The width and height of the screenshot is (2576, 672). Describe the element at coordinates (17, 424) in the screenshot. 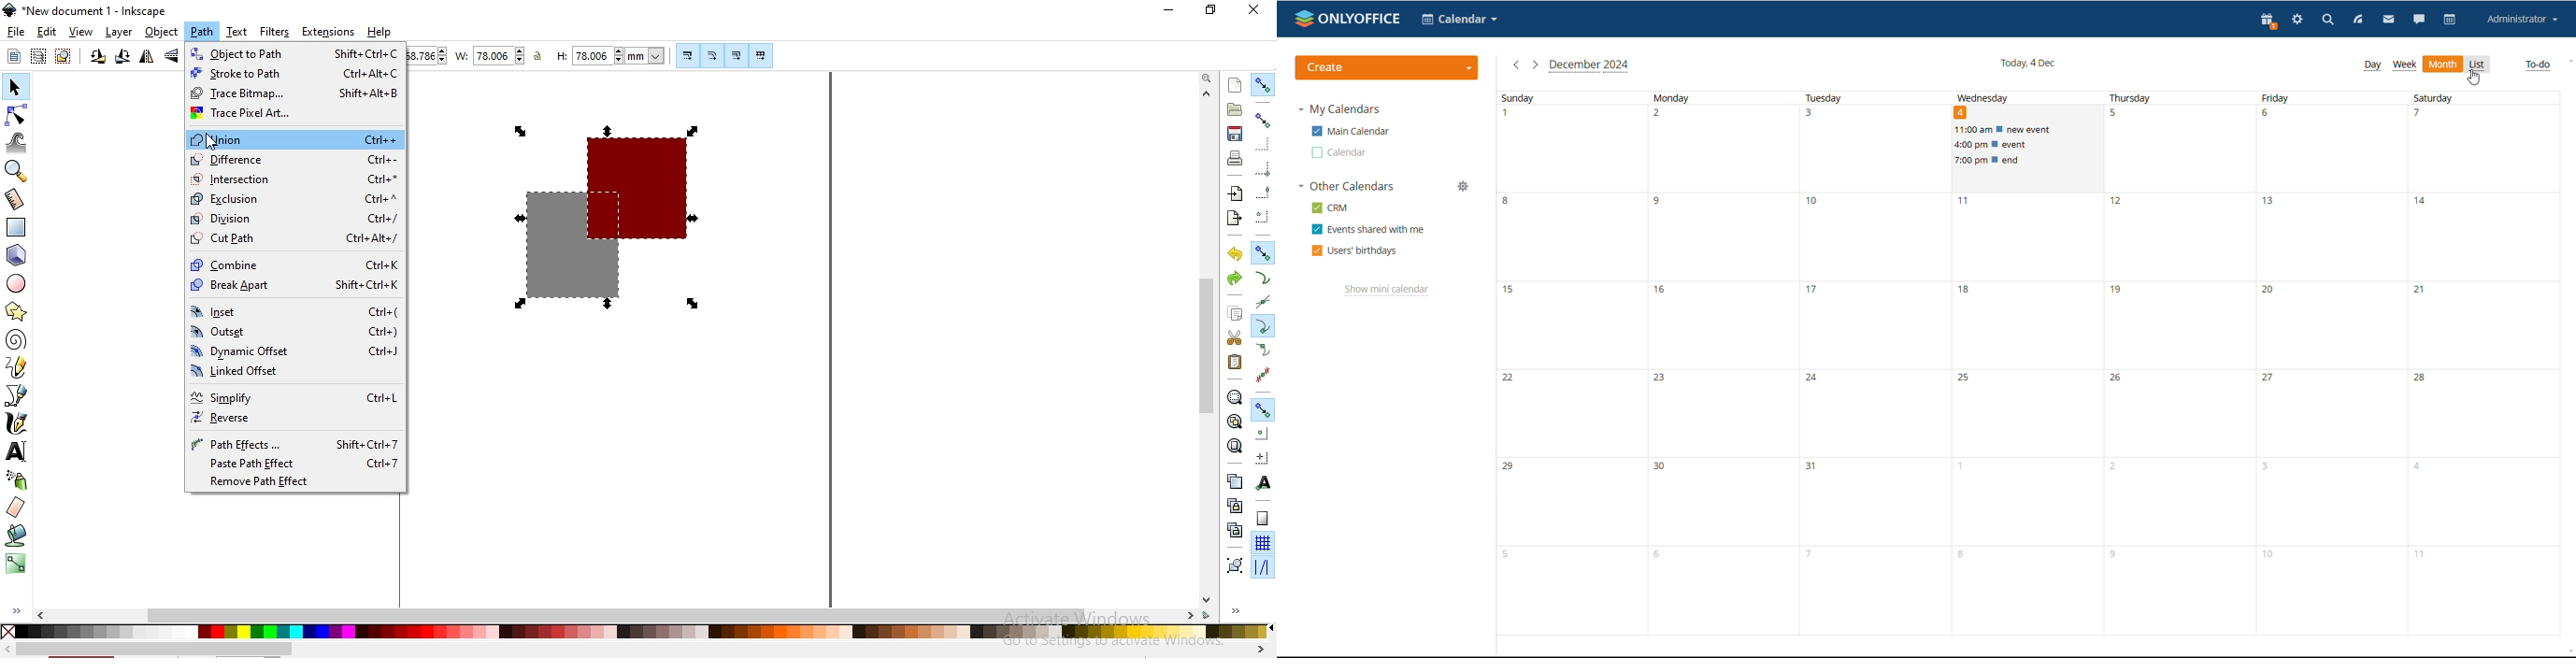

I see `draw calligraphic or brush strokes` at that location.